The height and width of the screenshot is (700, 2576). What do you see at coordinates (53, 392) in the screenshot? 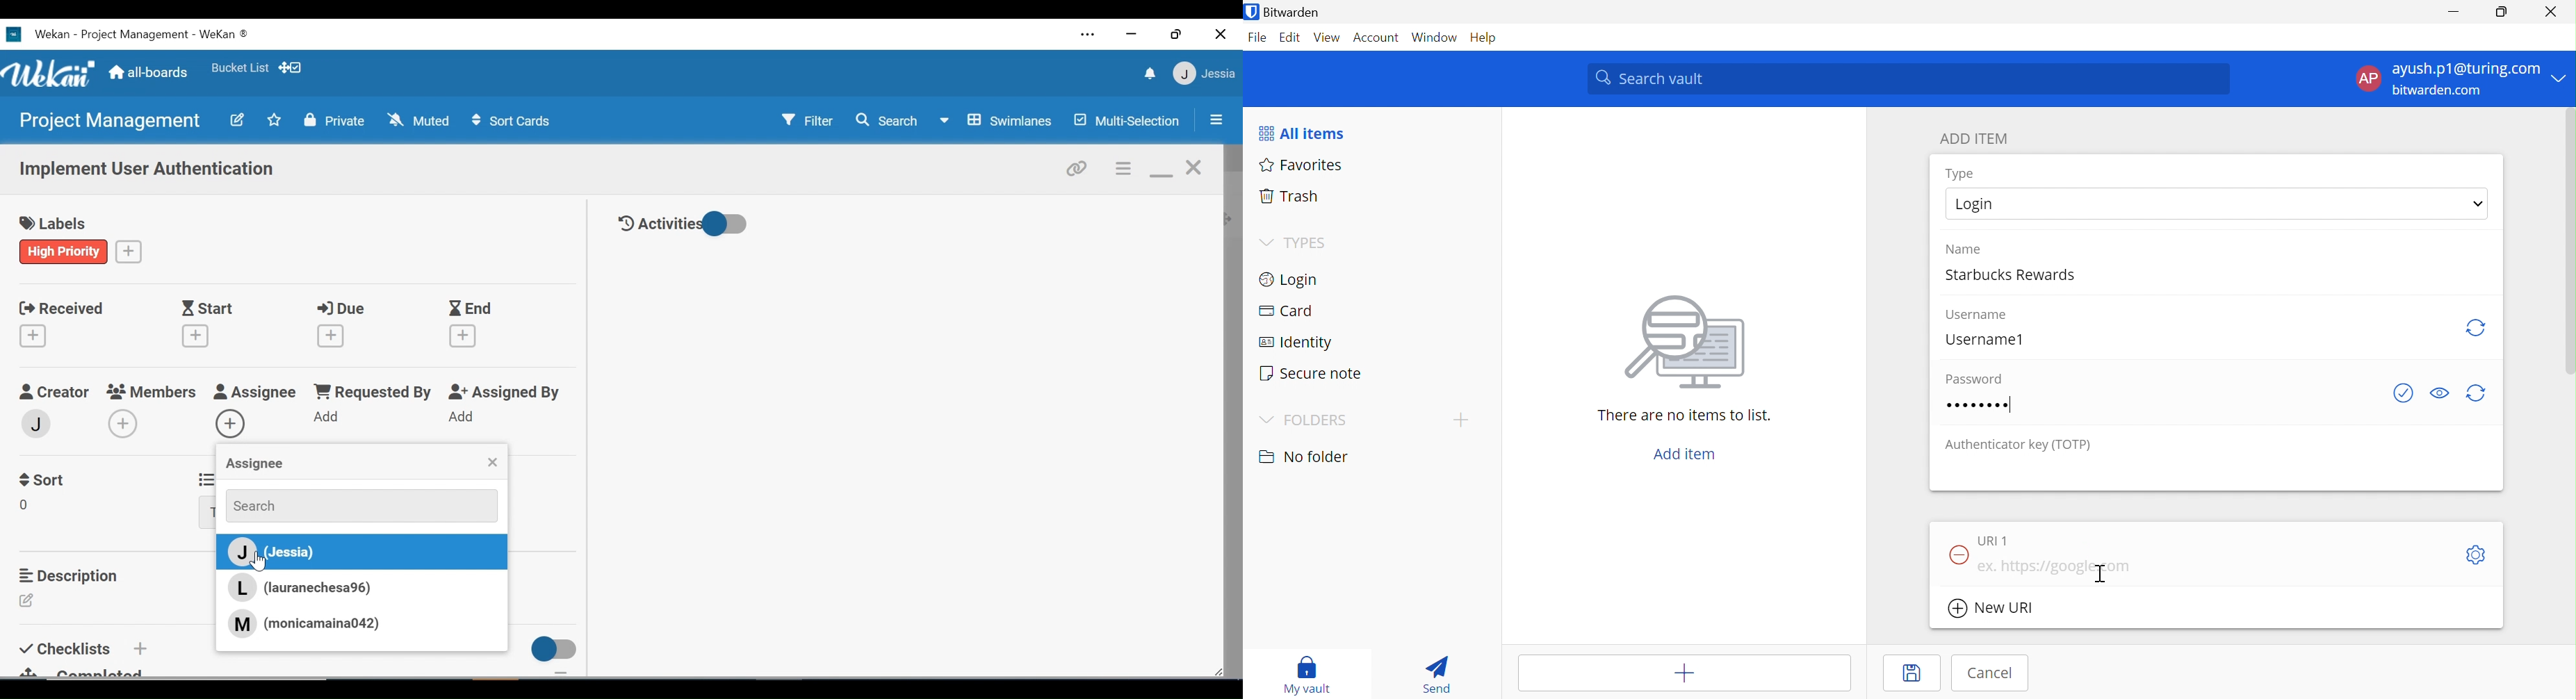
I see `Creator` at bounding box center [53, 392].